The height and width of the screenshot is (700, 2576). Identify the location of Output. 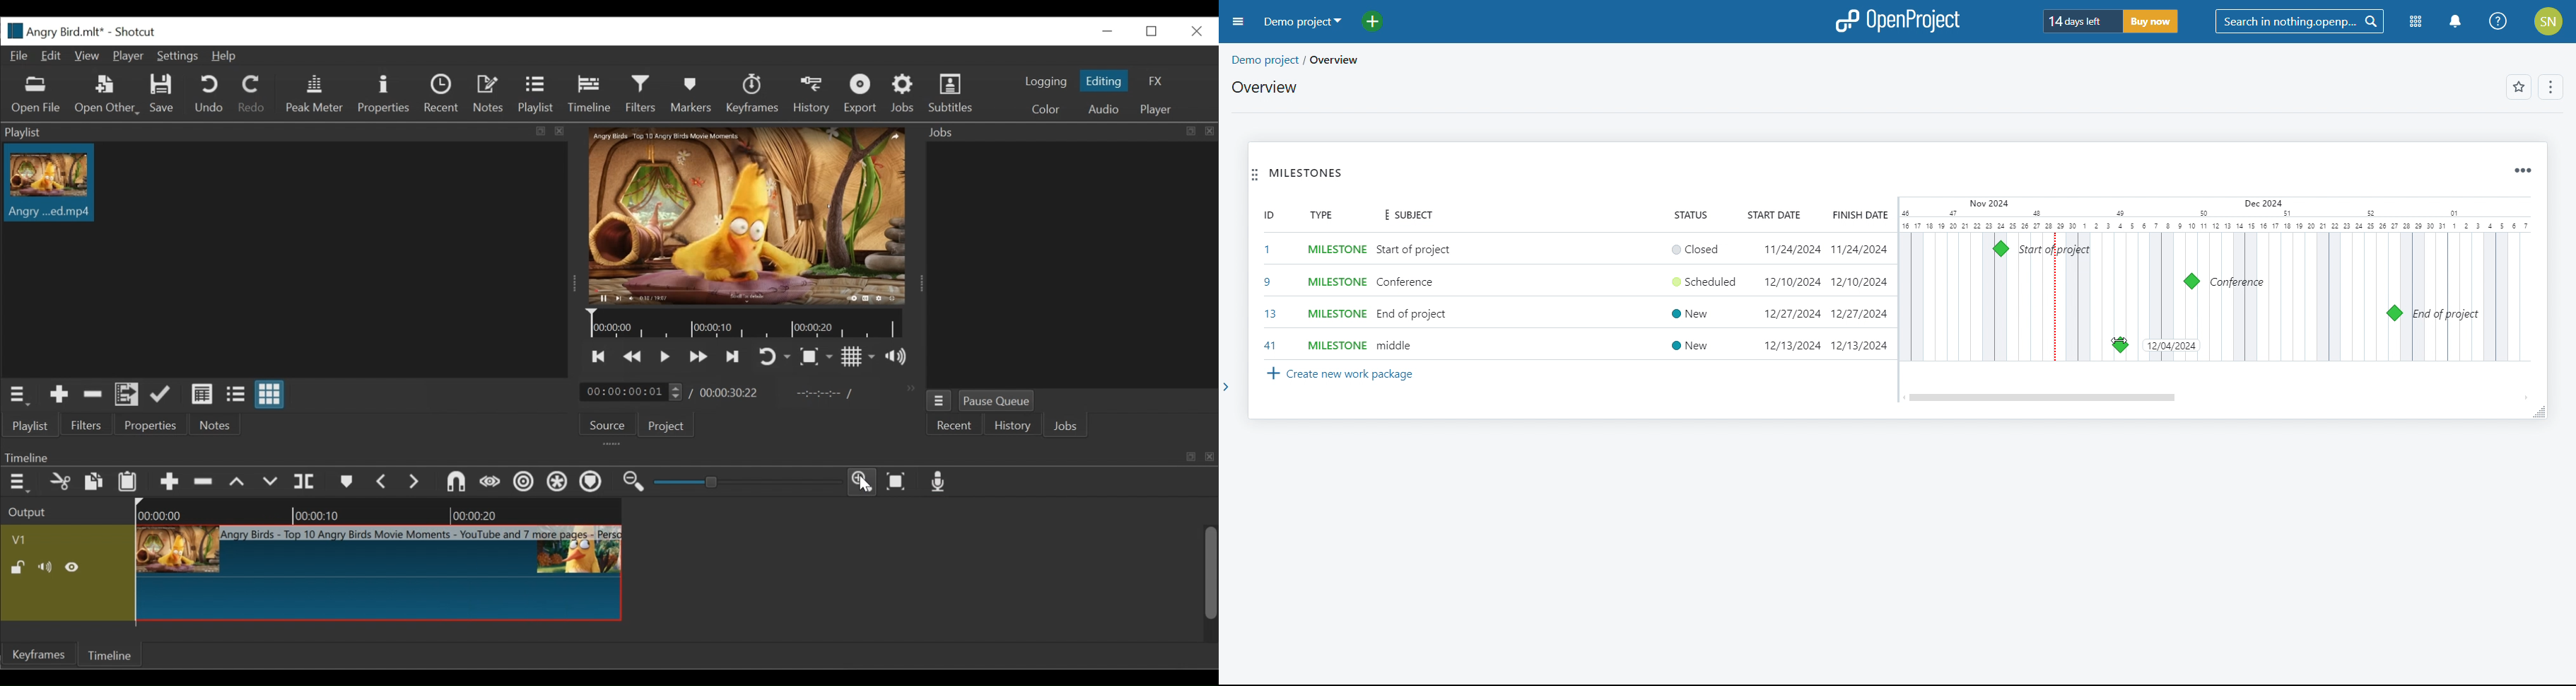
(27, 512).